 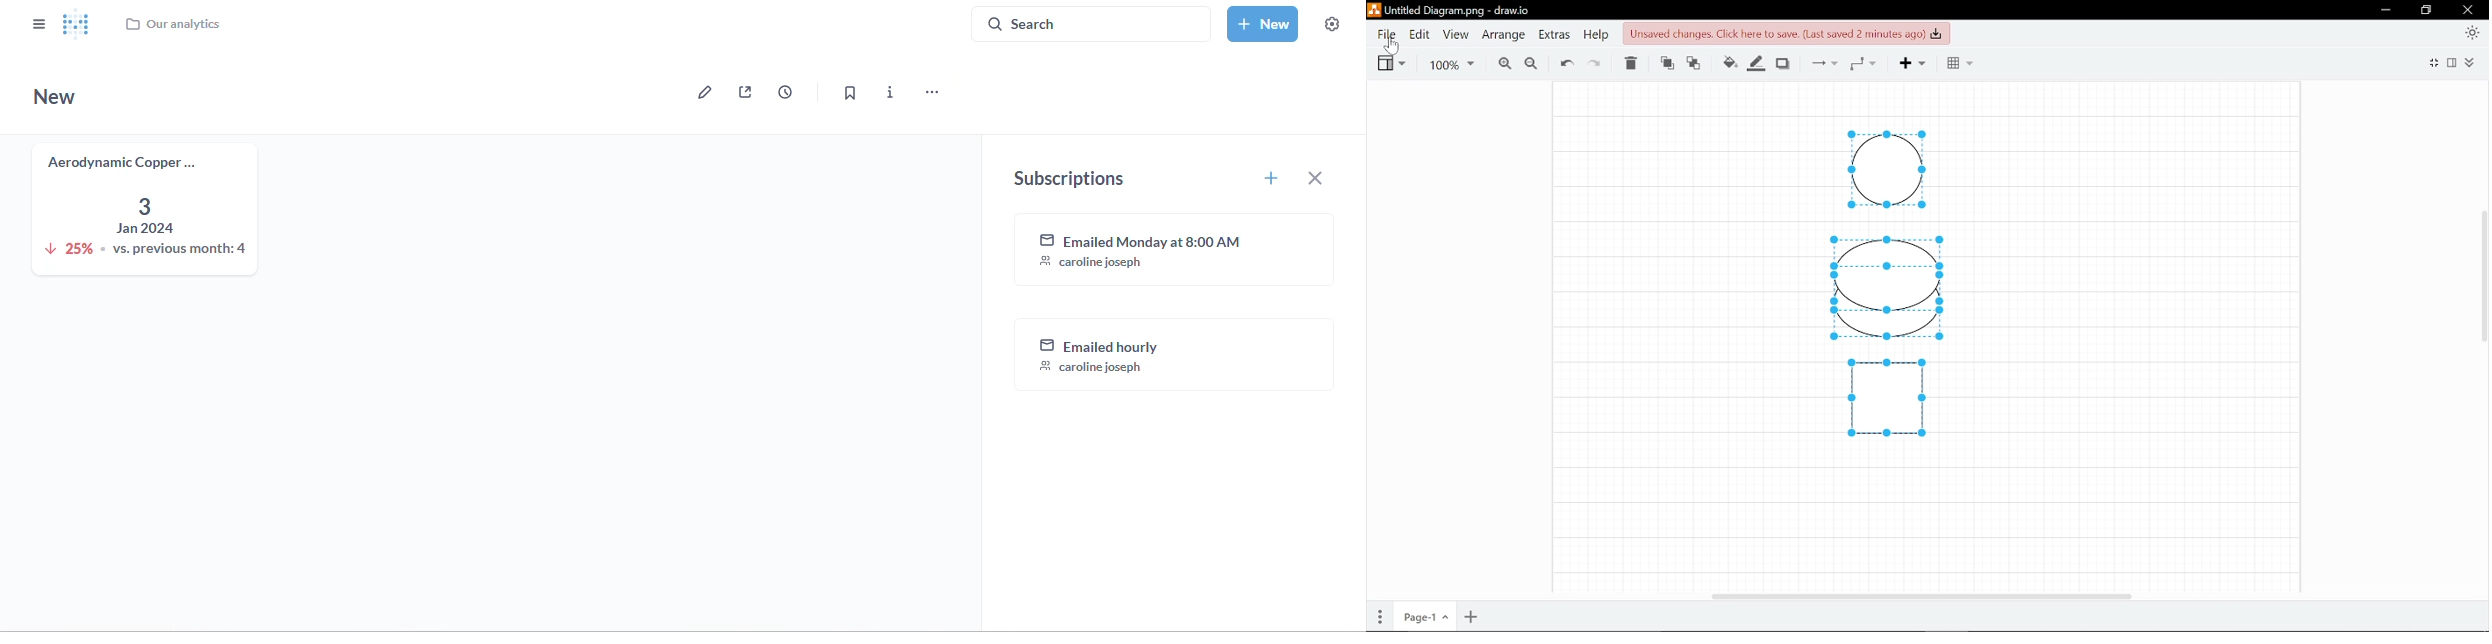 What do you see at coordinates (1451, 11) in the screenshot?
I see `Current file - Untitled Diagram.png - draw.io` at bounding box center [1451, 11].